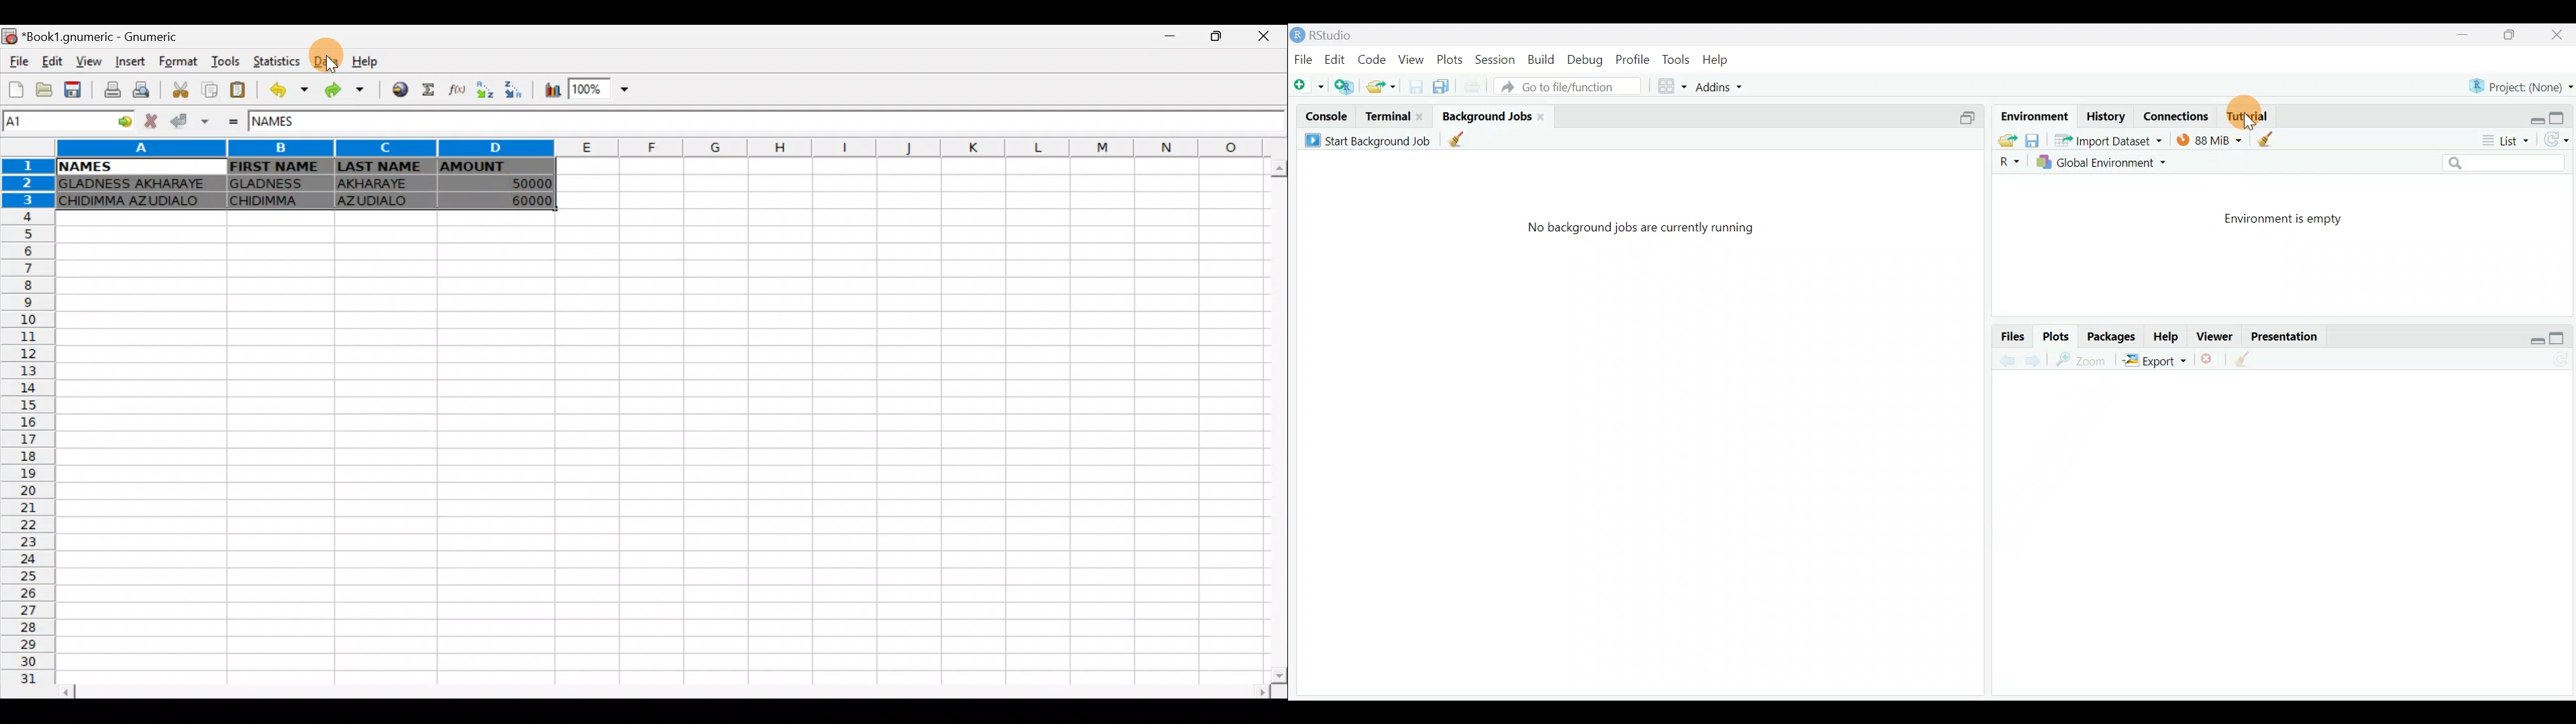  Describe the element at coordinates (1303, 60) in the screenshot. I see `File` at that location.